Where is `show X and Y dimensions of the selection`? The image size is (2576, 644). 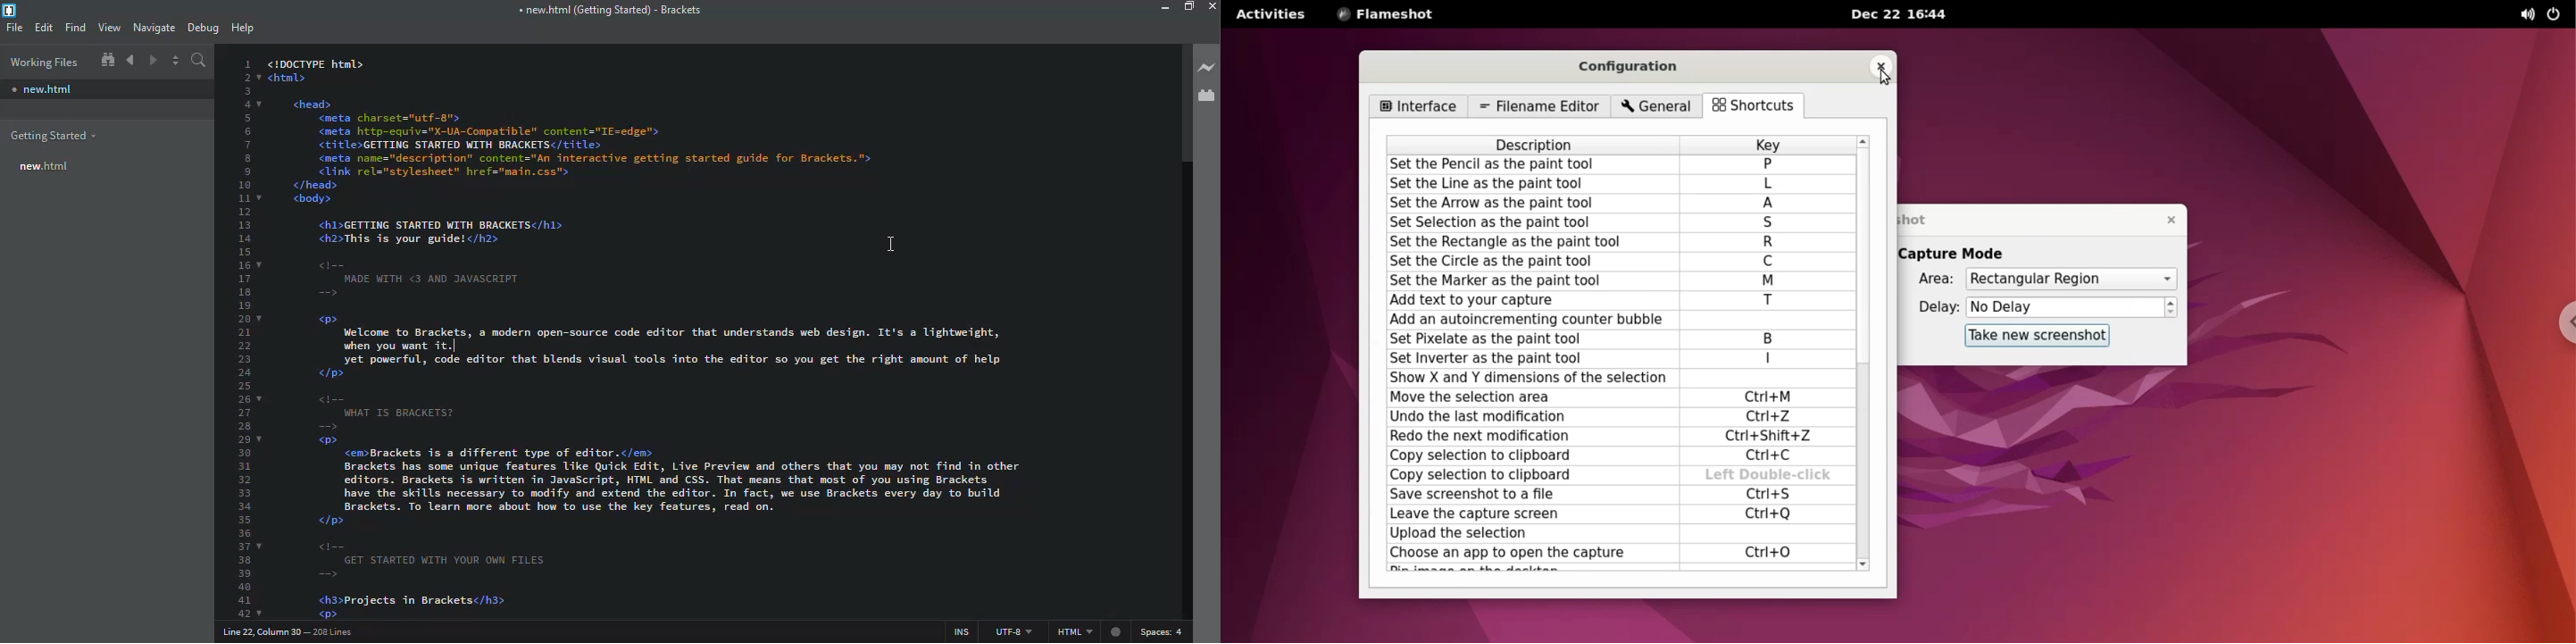
show X and Y dimensions of the selection is located at coordinates (1526, 378).